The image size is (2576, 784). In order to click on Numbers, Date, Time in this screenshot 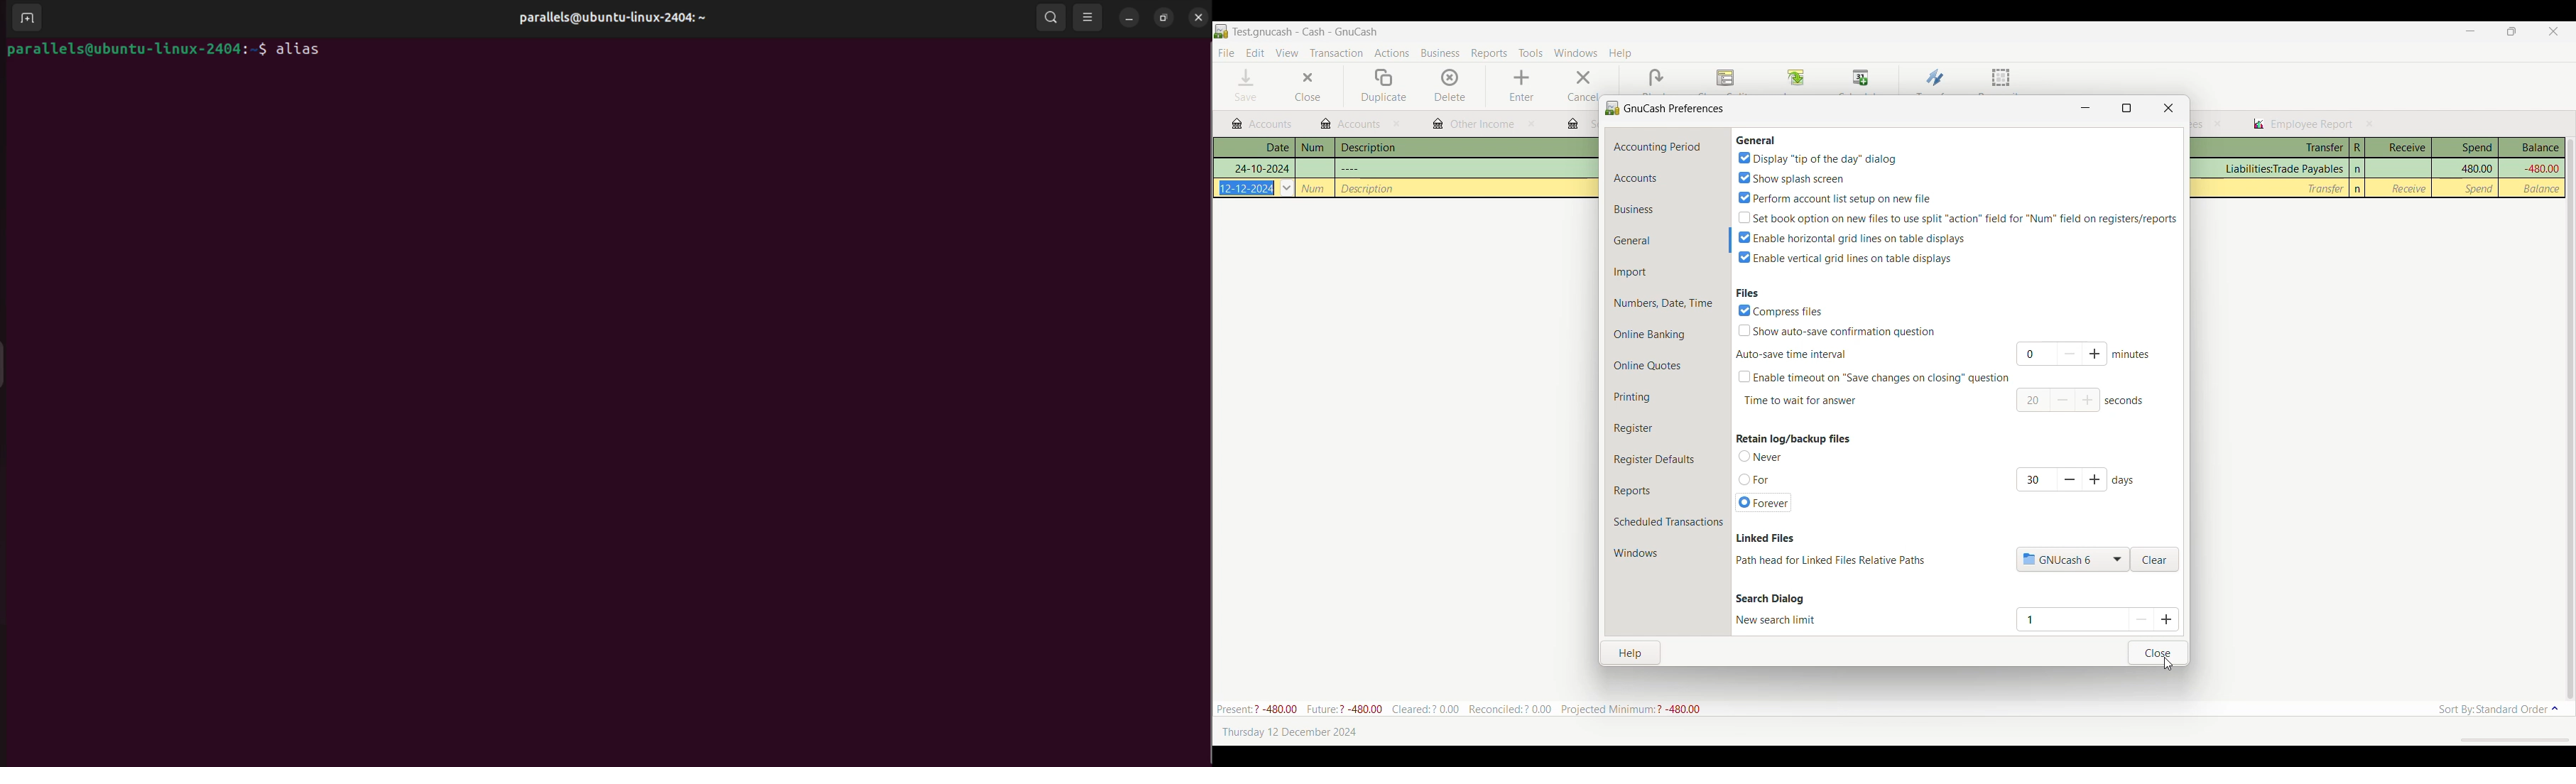, I will do `click(1668, 303)`.